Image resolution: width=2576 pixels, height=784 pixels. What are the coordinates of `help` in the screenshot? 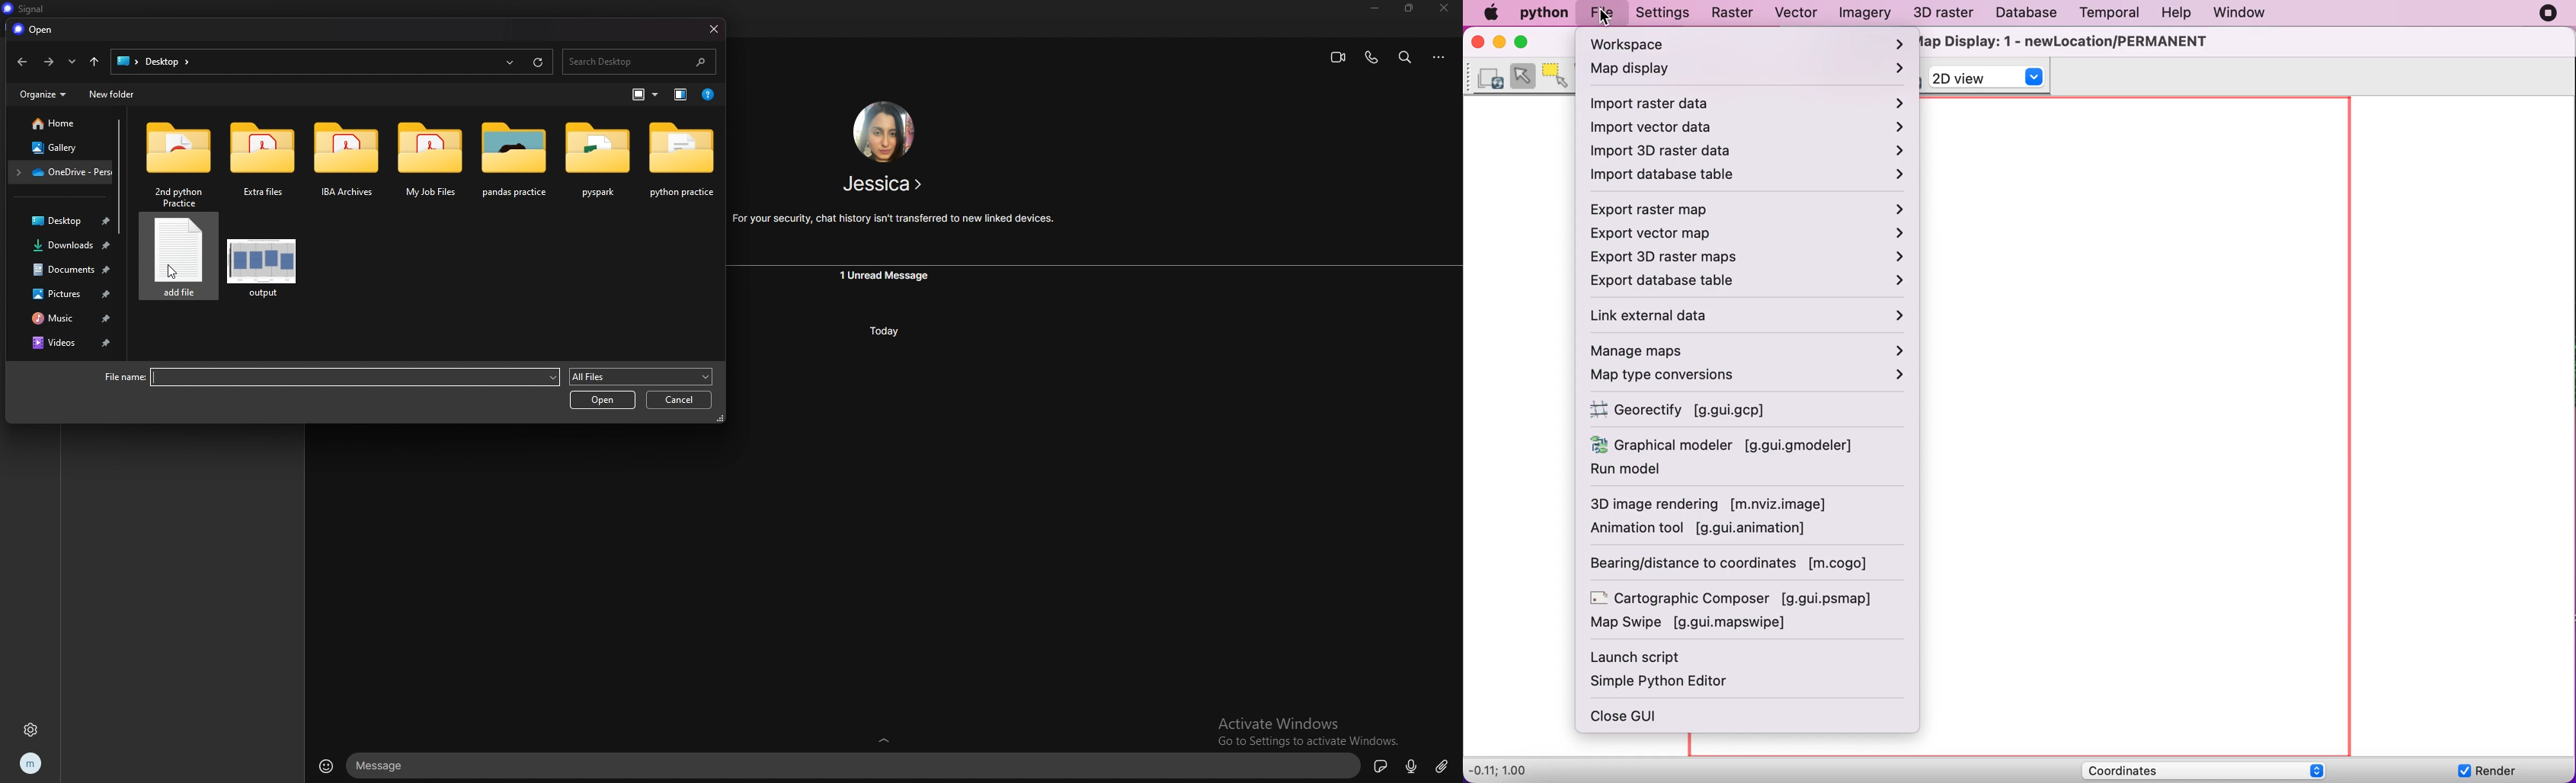 It's located at (709, 94).